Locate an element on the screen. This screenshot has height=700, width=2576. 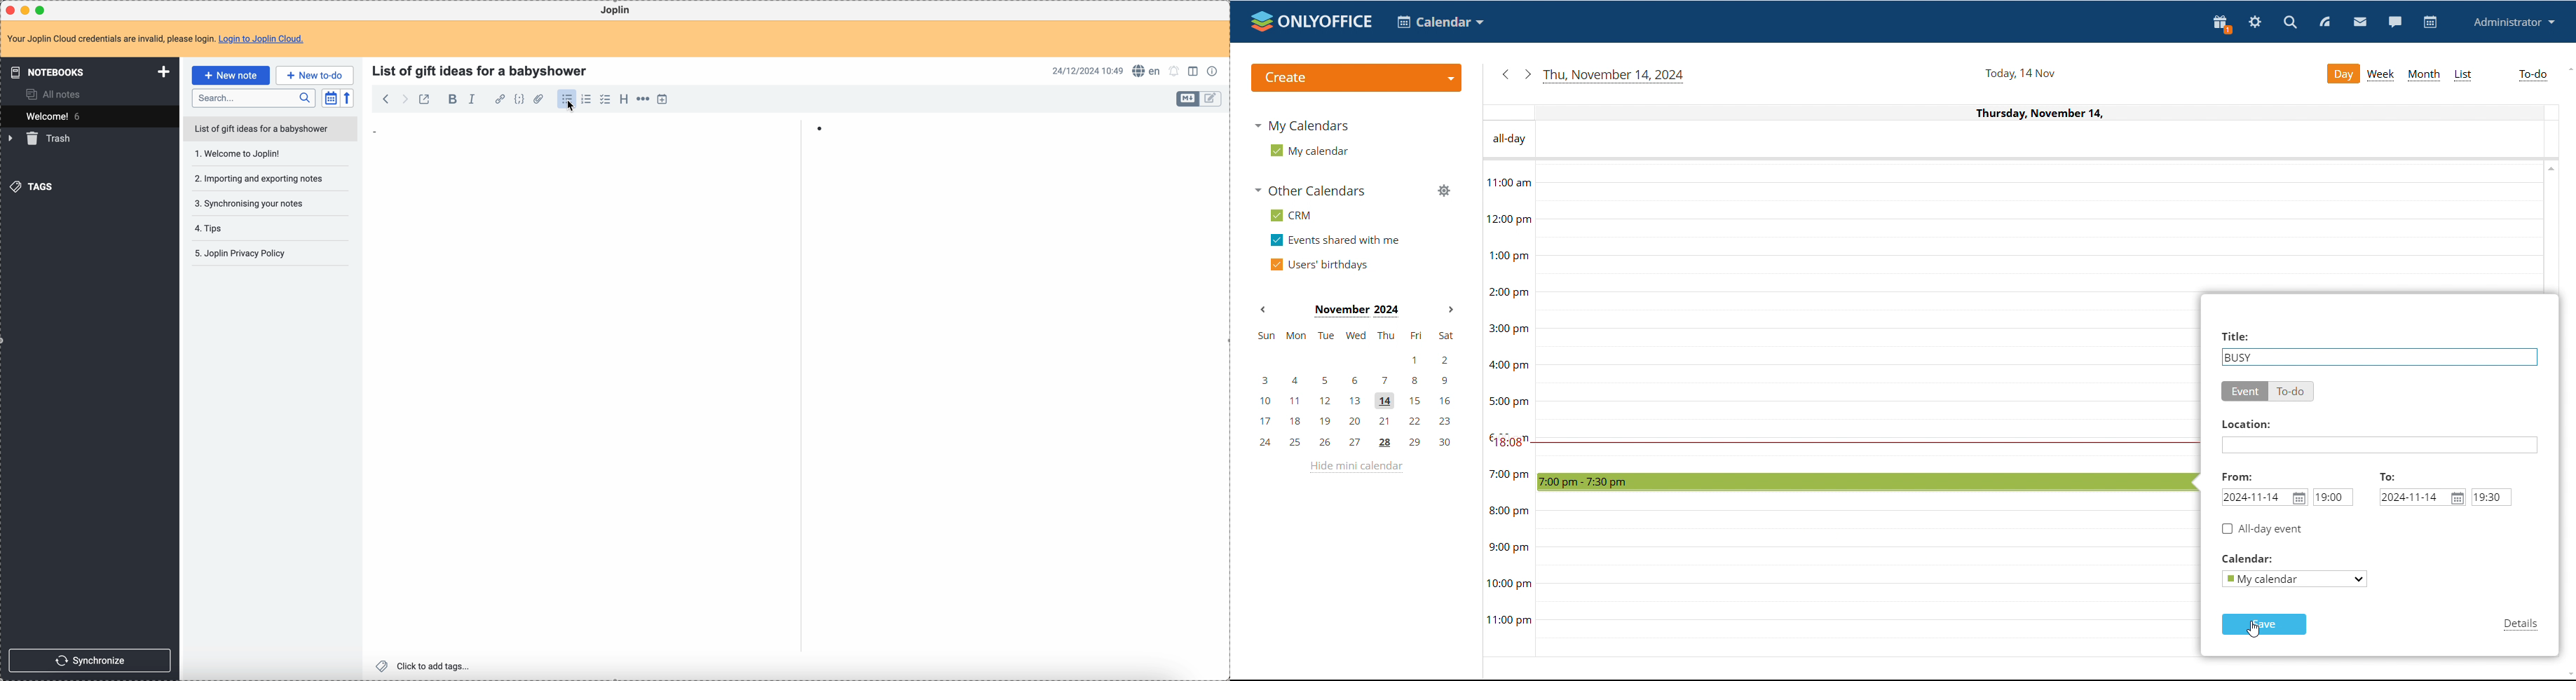
All - day is located at coordinates (1510, 139).